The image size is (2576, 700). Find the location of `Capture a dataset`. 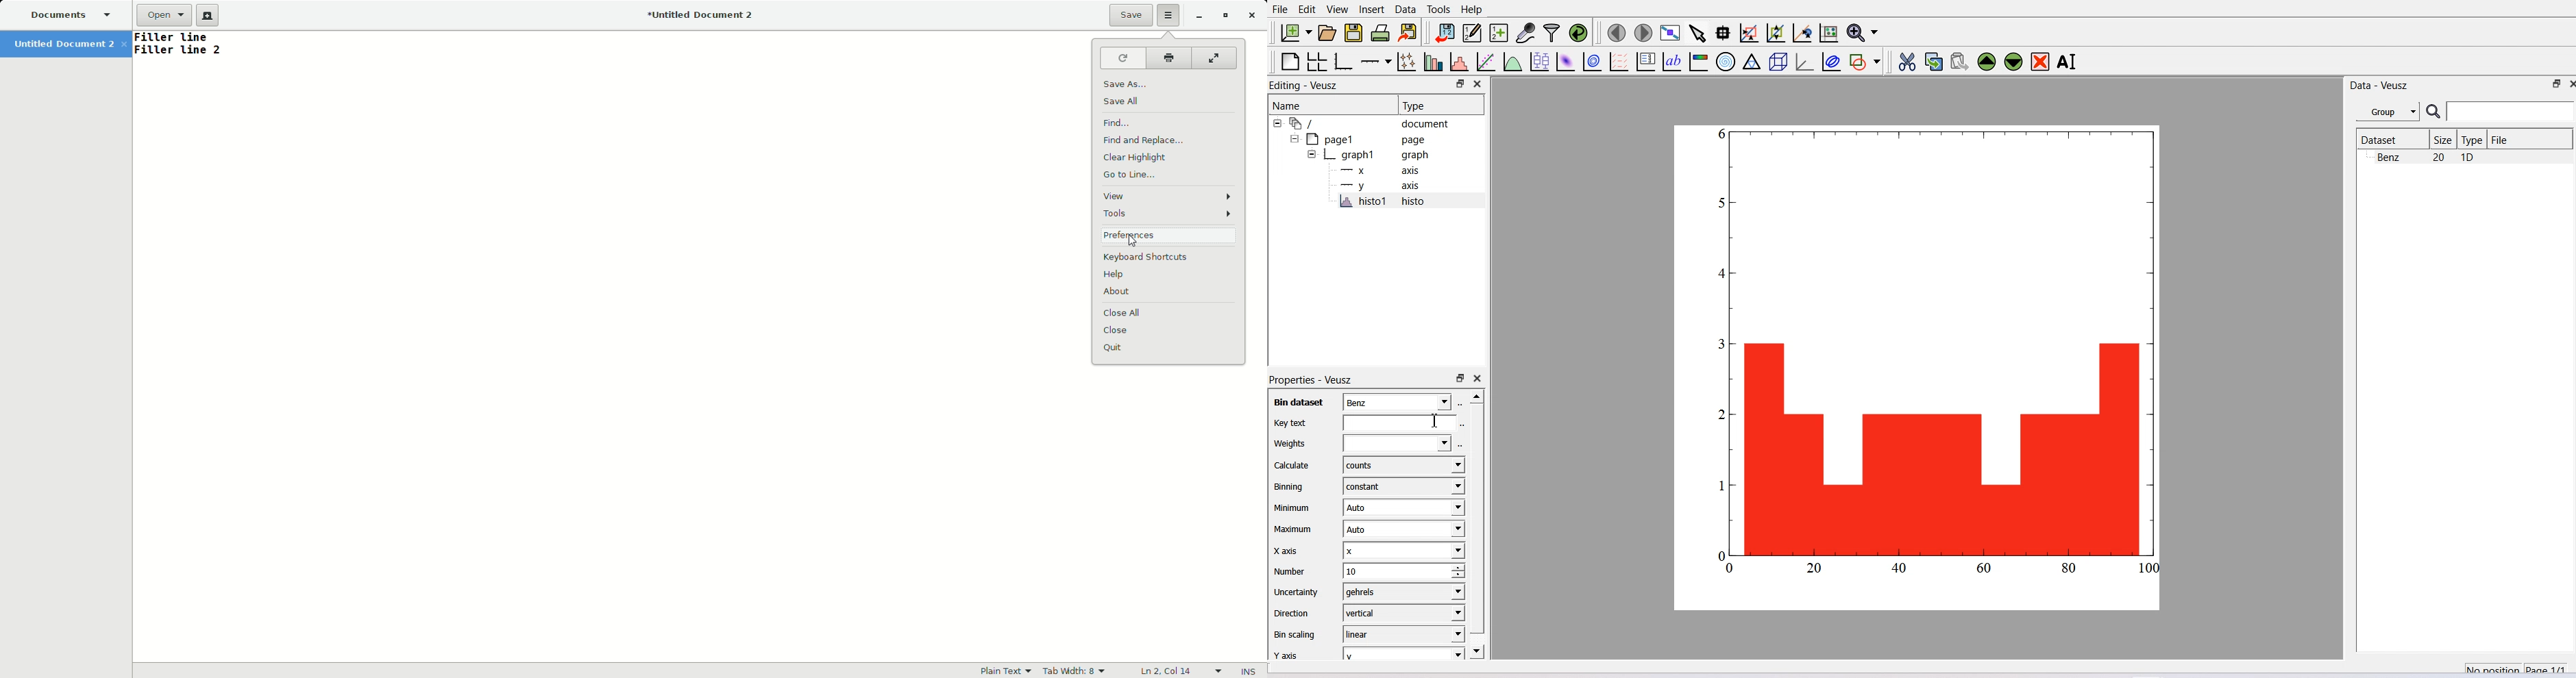

Capture a dataset is located at coordinates (1525, 32).